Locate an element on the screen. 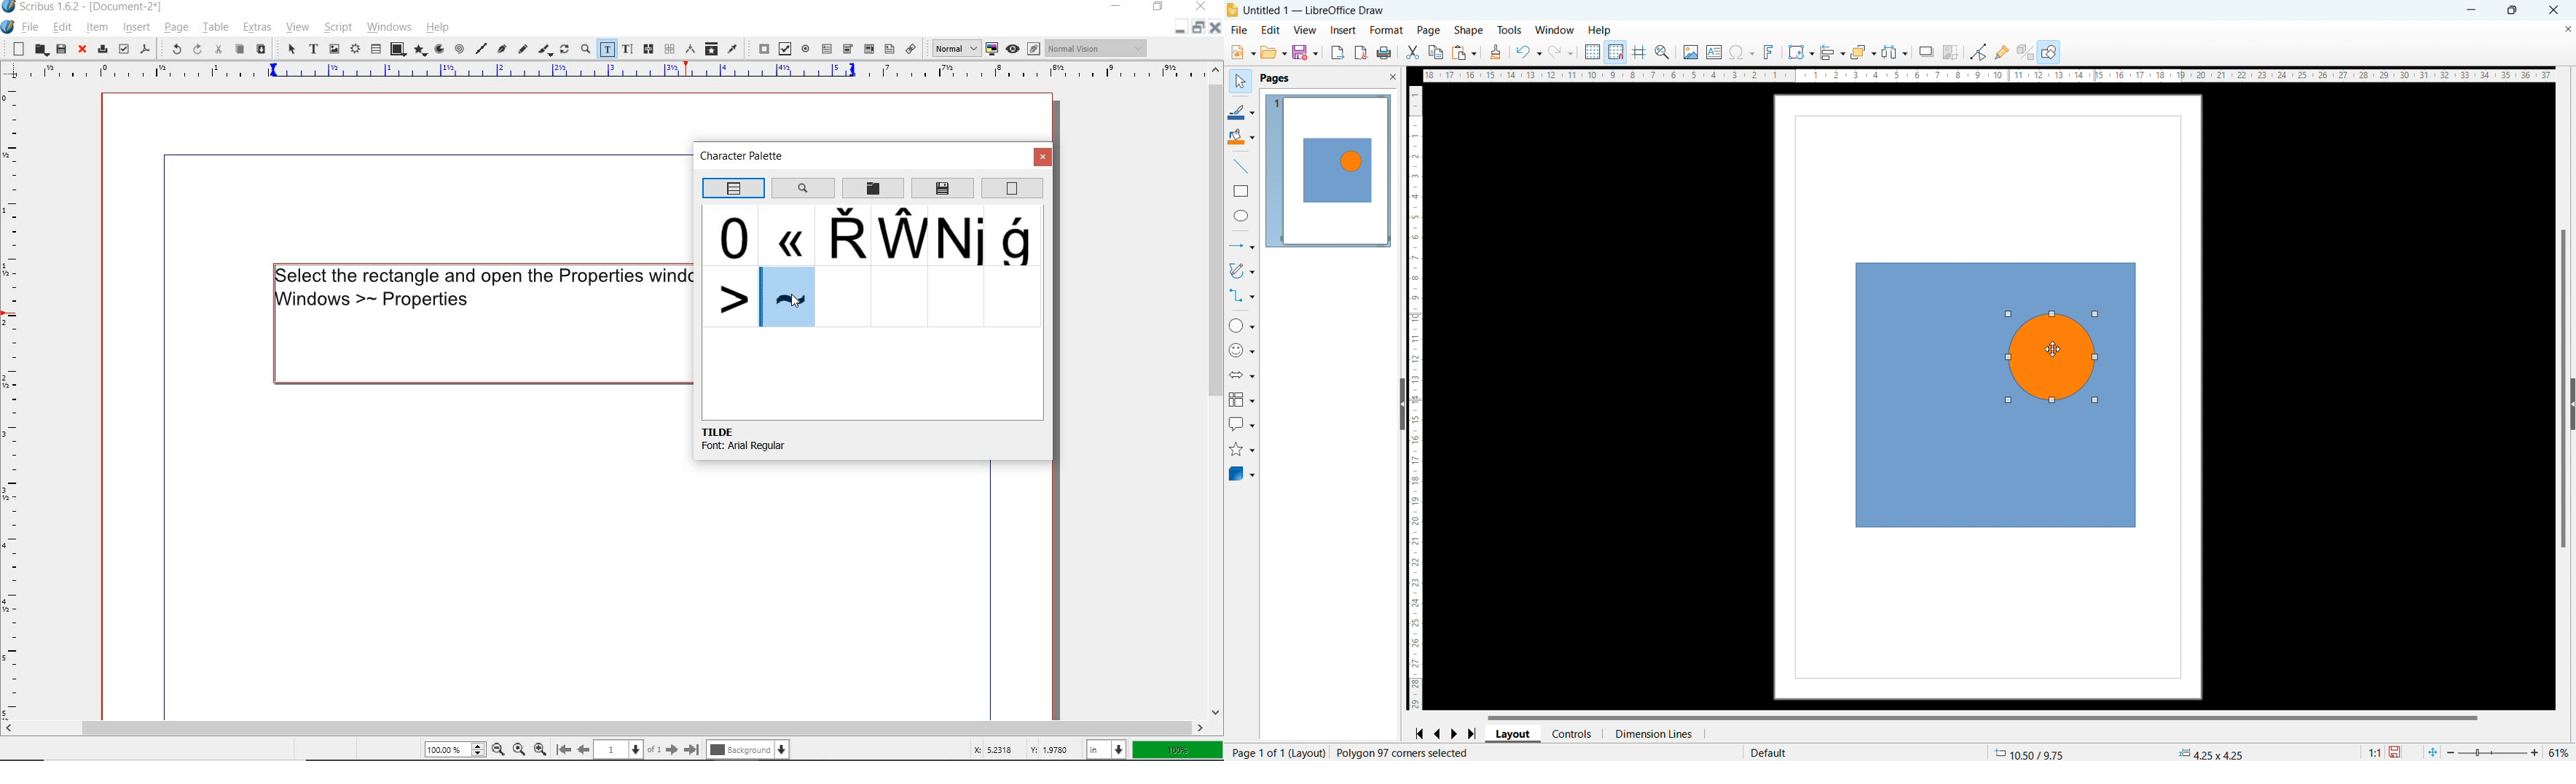  freehand line is located at coordinates (523, 50).